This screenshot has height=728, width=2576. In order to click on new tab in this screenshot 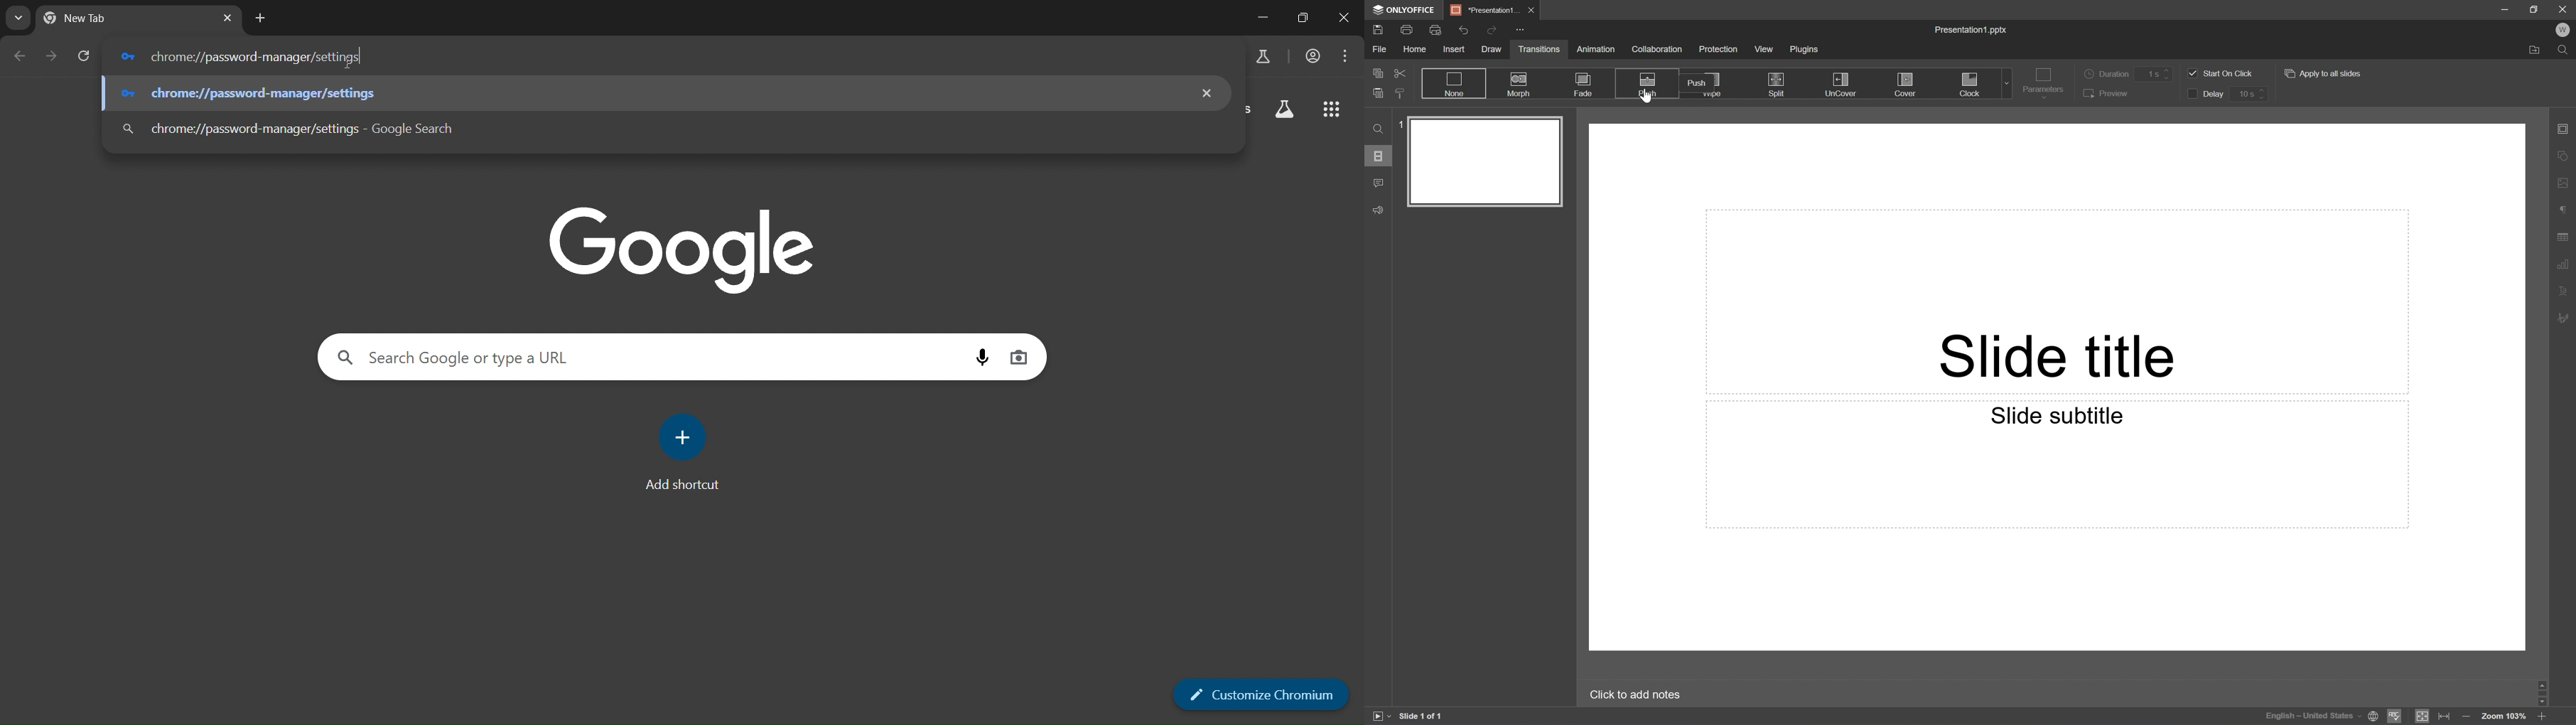, I will do `click(261, 18)`.